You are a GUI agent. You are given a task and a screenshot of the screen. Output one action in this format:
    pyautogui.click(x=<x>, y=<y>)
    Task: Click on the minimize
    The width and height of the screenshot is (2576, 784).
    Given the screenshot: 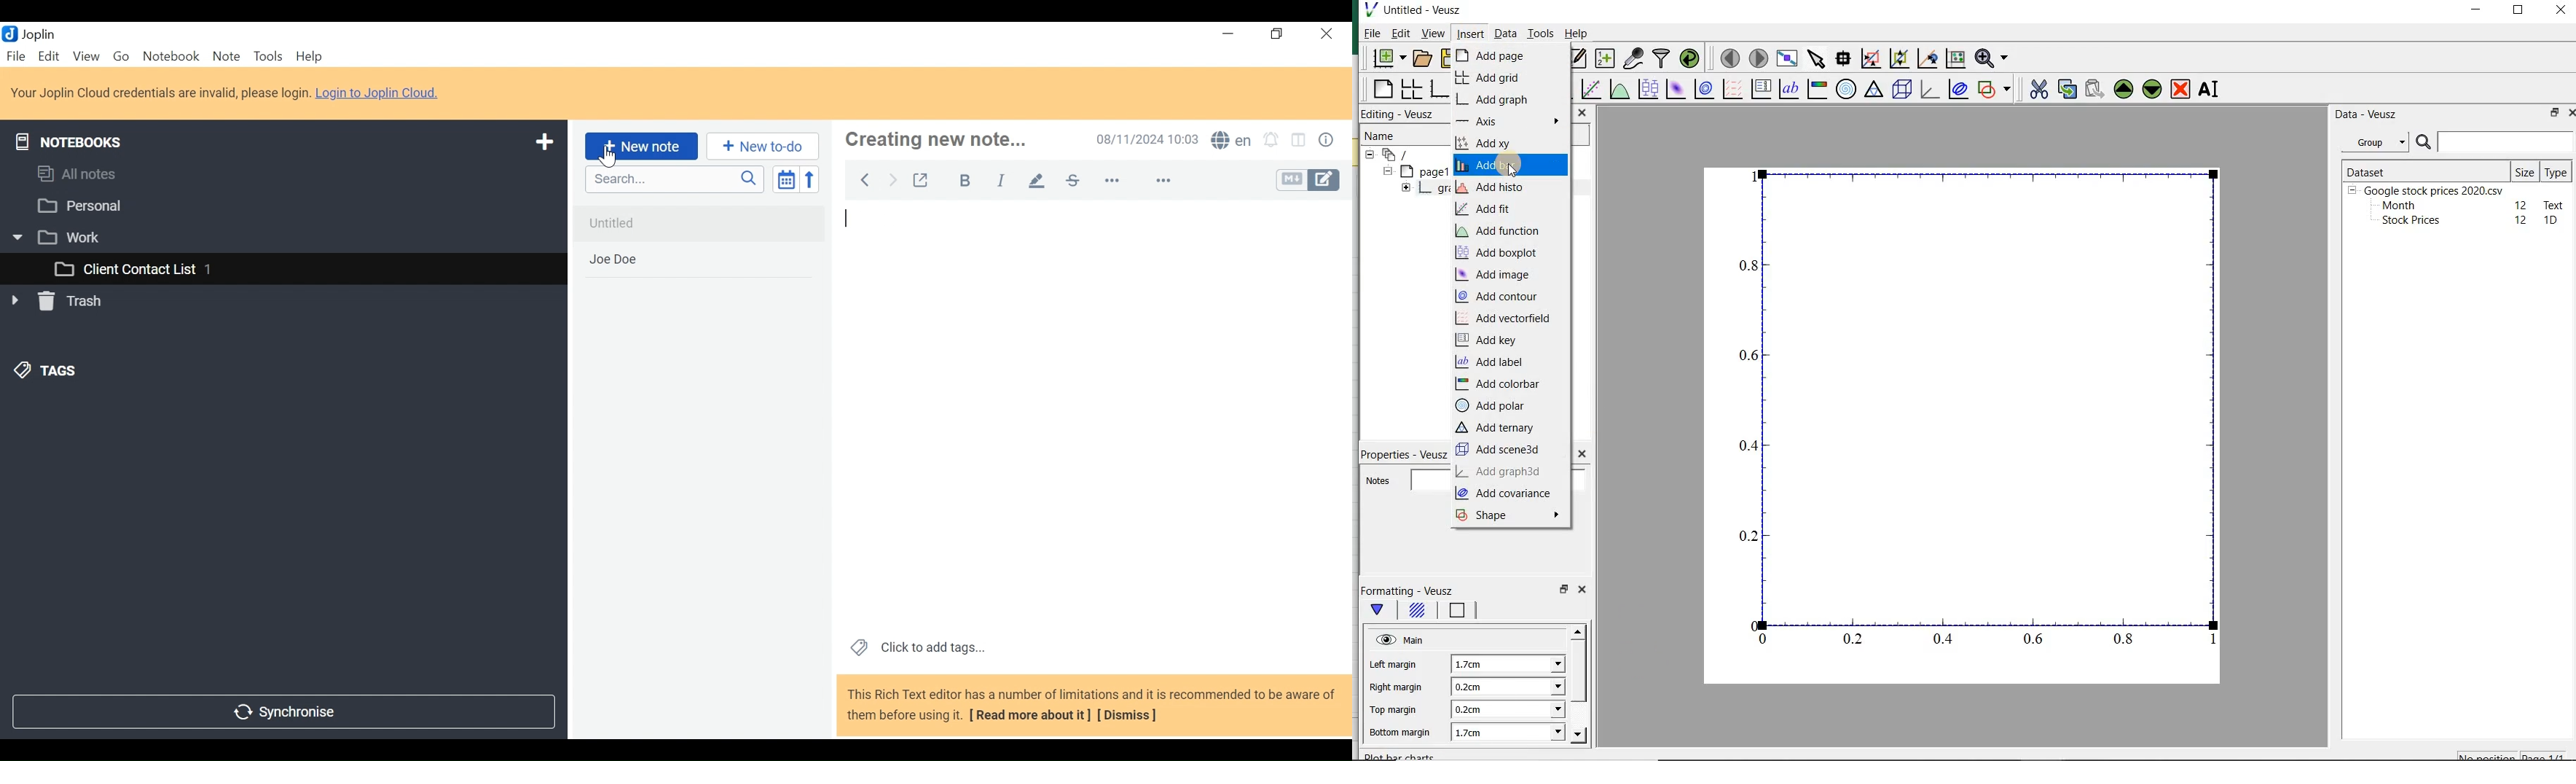 What is the action you would take?
    pyautogui.click(x=1225, y=34)
    